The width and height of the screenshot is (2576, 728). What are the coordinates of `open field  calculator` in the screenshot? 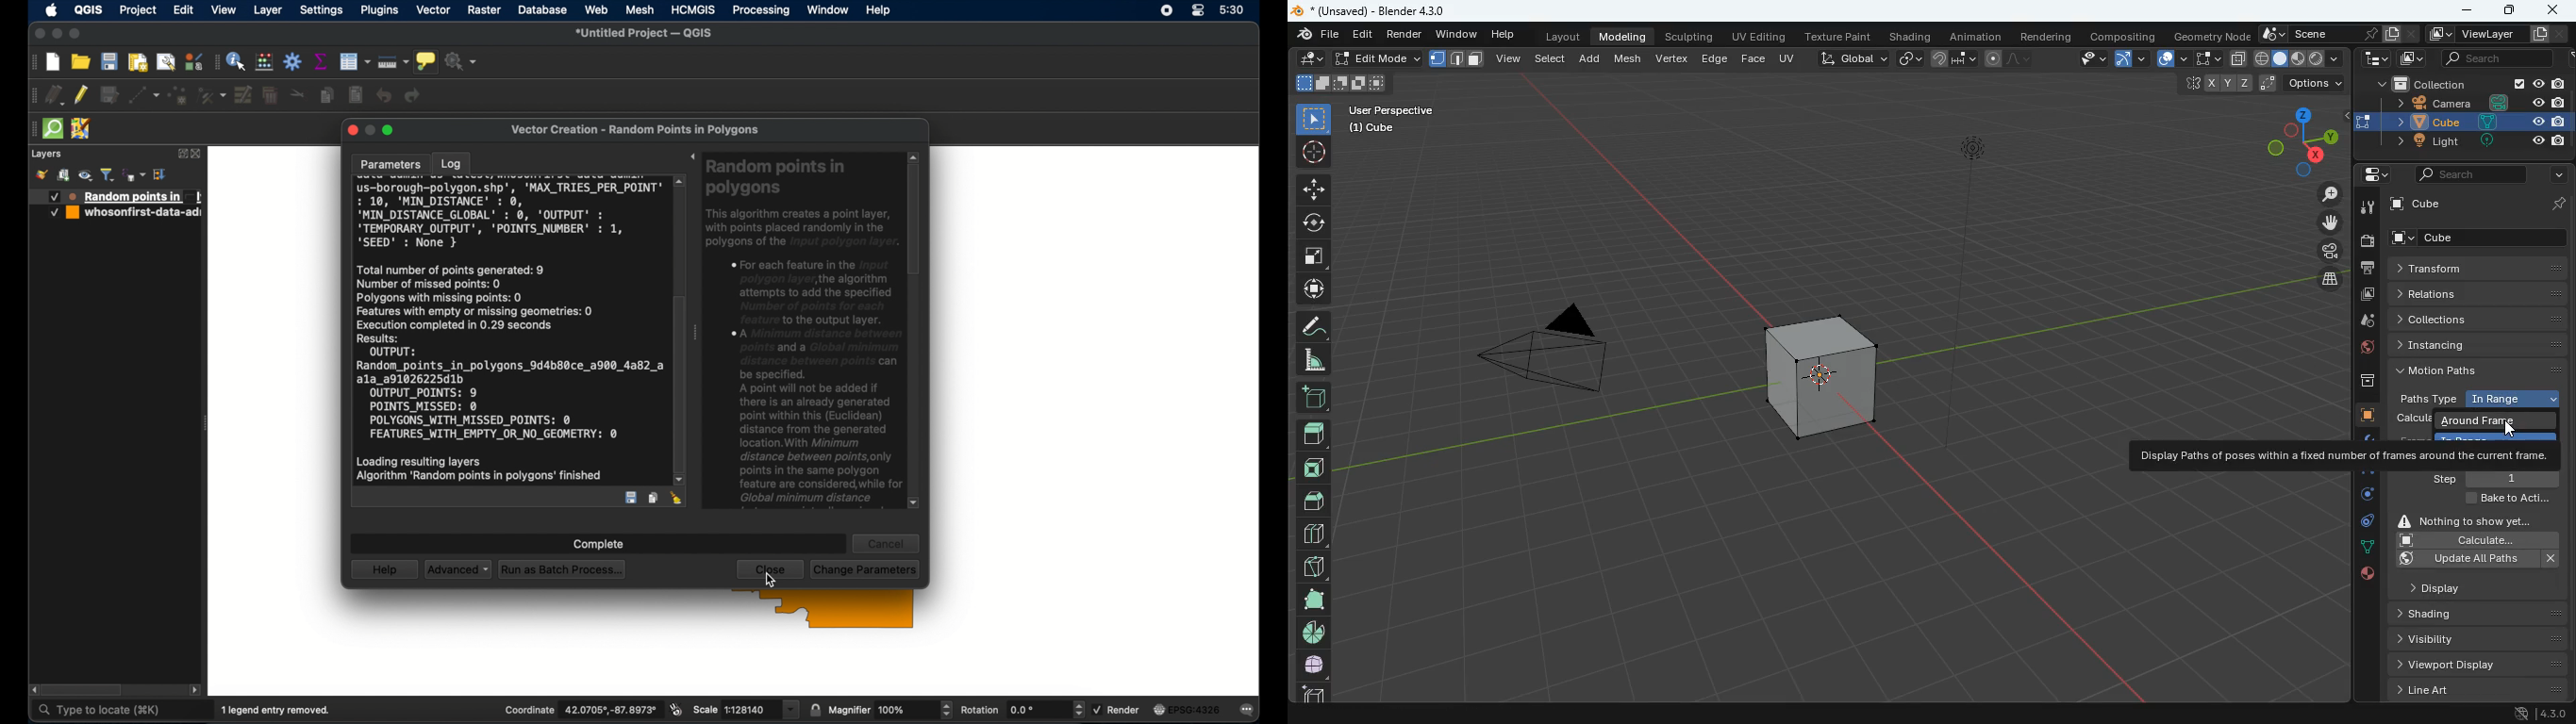 It's located at (265, 63).